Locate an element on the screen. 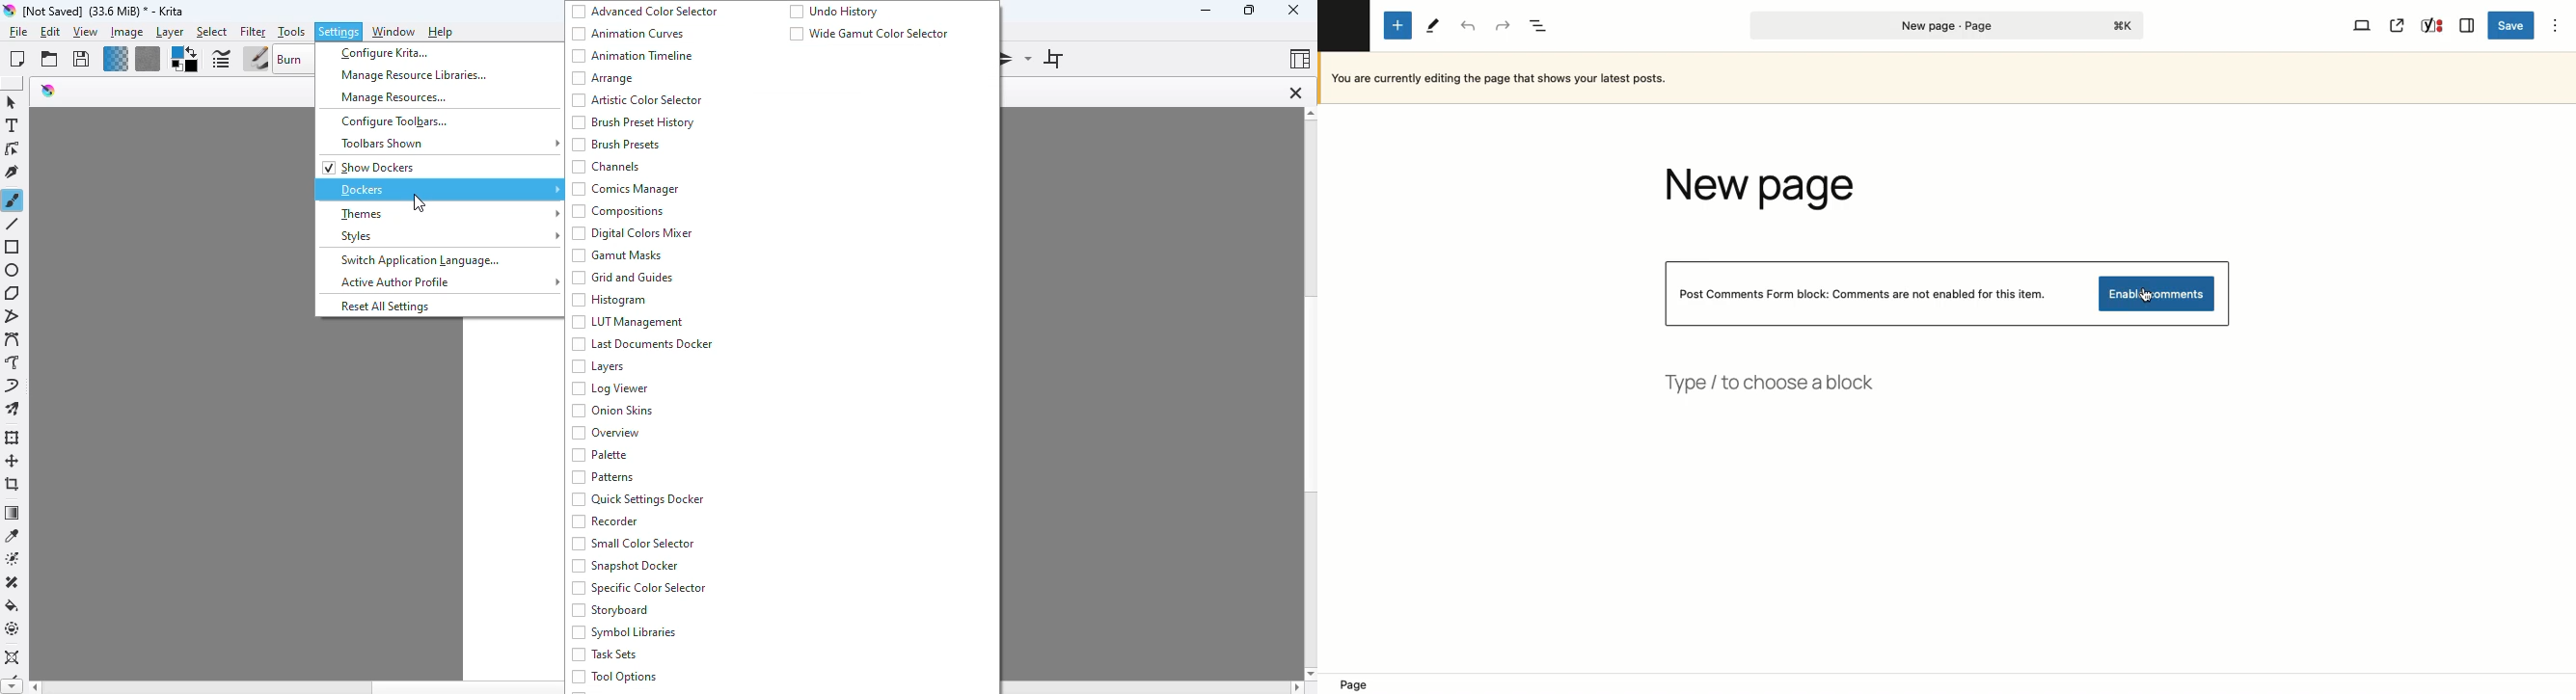 Image resolution: width=2576 pixels, height=700 pixels. patterns is located at coordinates (604, 477).